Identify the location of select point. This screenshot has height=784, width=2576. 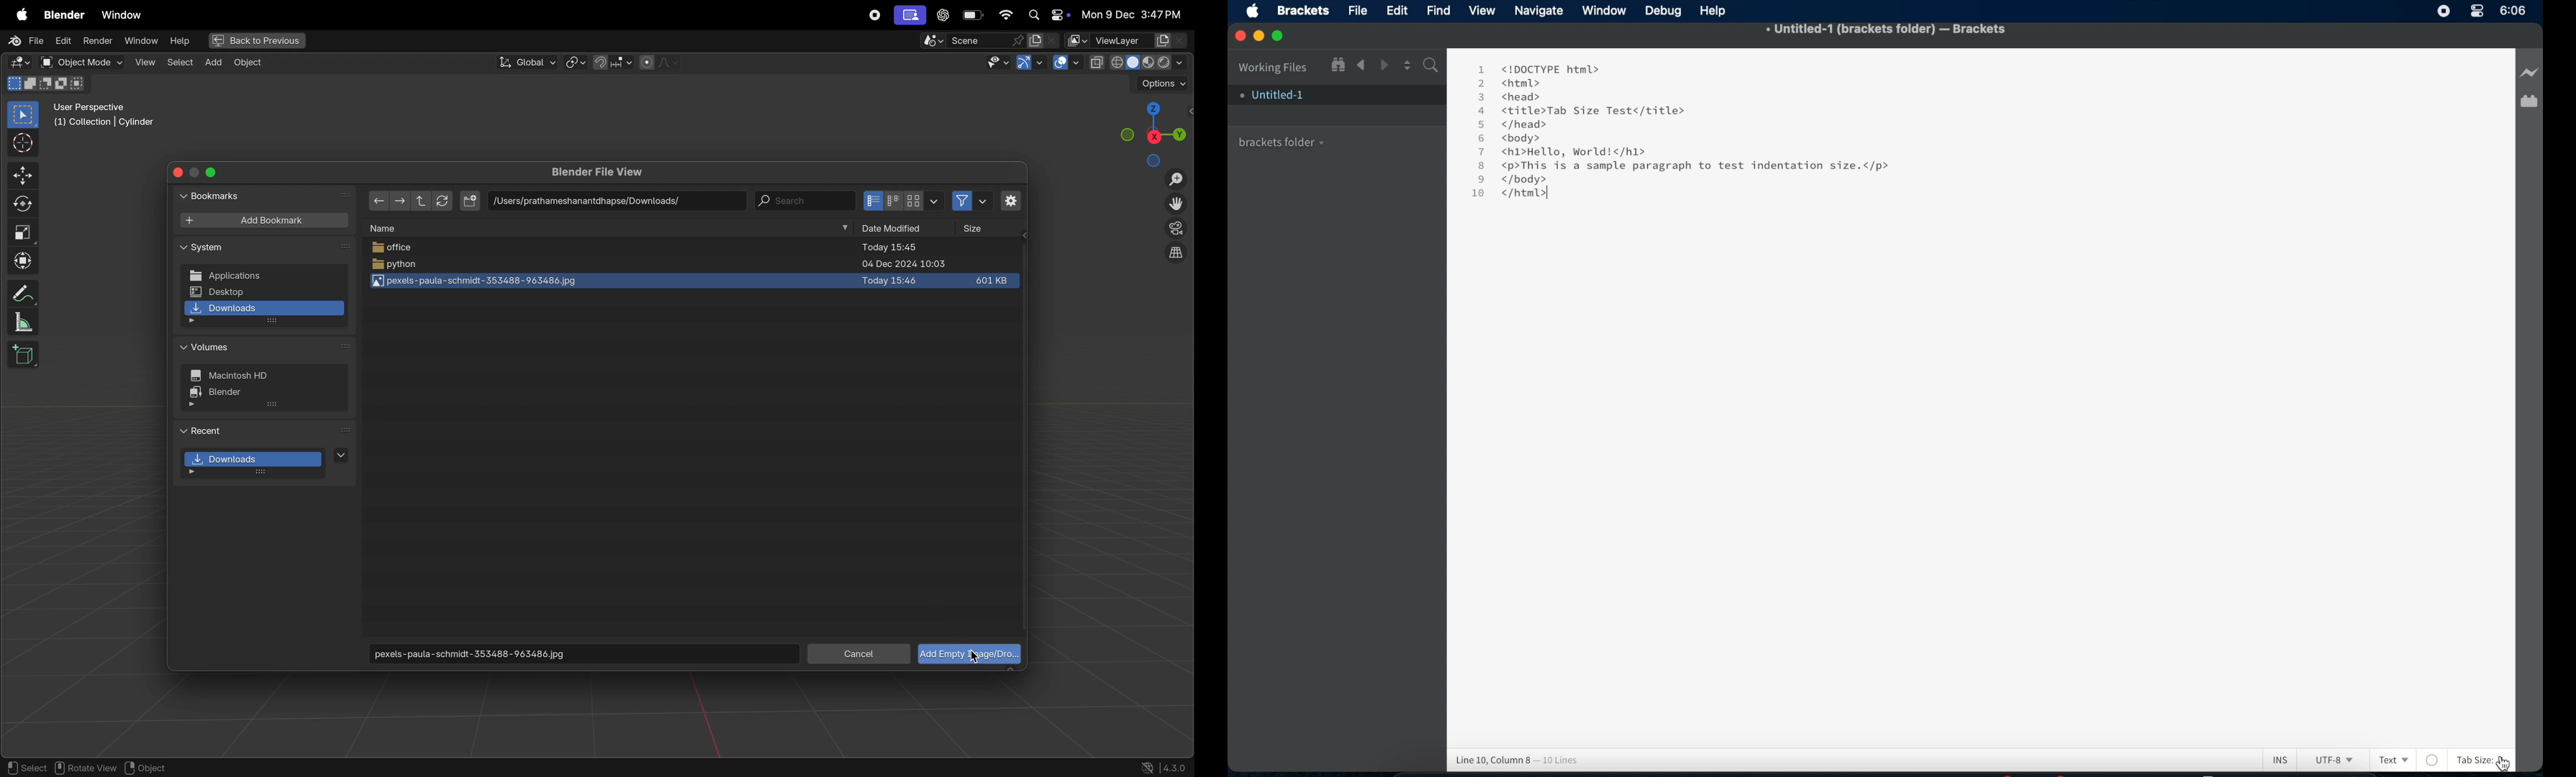
(23, 114).